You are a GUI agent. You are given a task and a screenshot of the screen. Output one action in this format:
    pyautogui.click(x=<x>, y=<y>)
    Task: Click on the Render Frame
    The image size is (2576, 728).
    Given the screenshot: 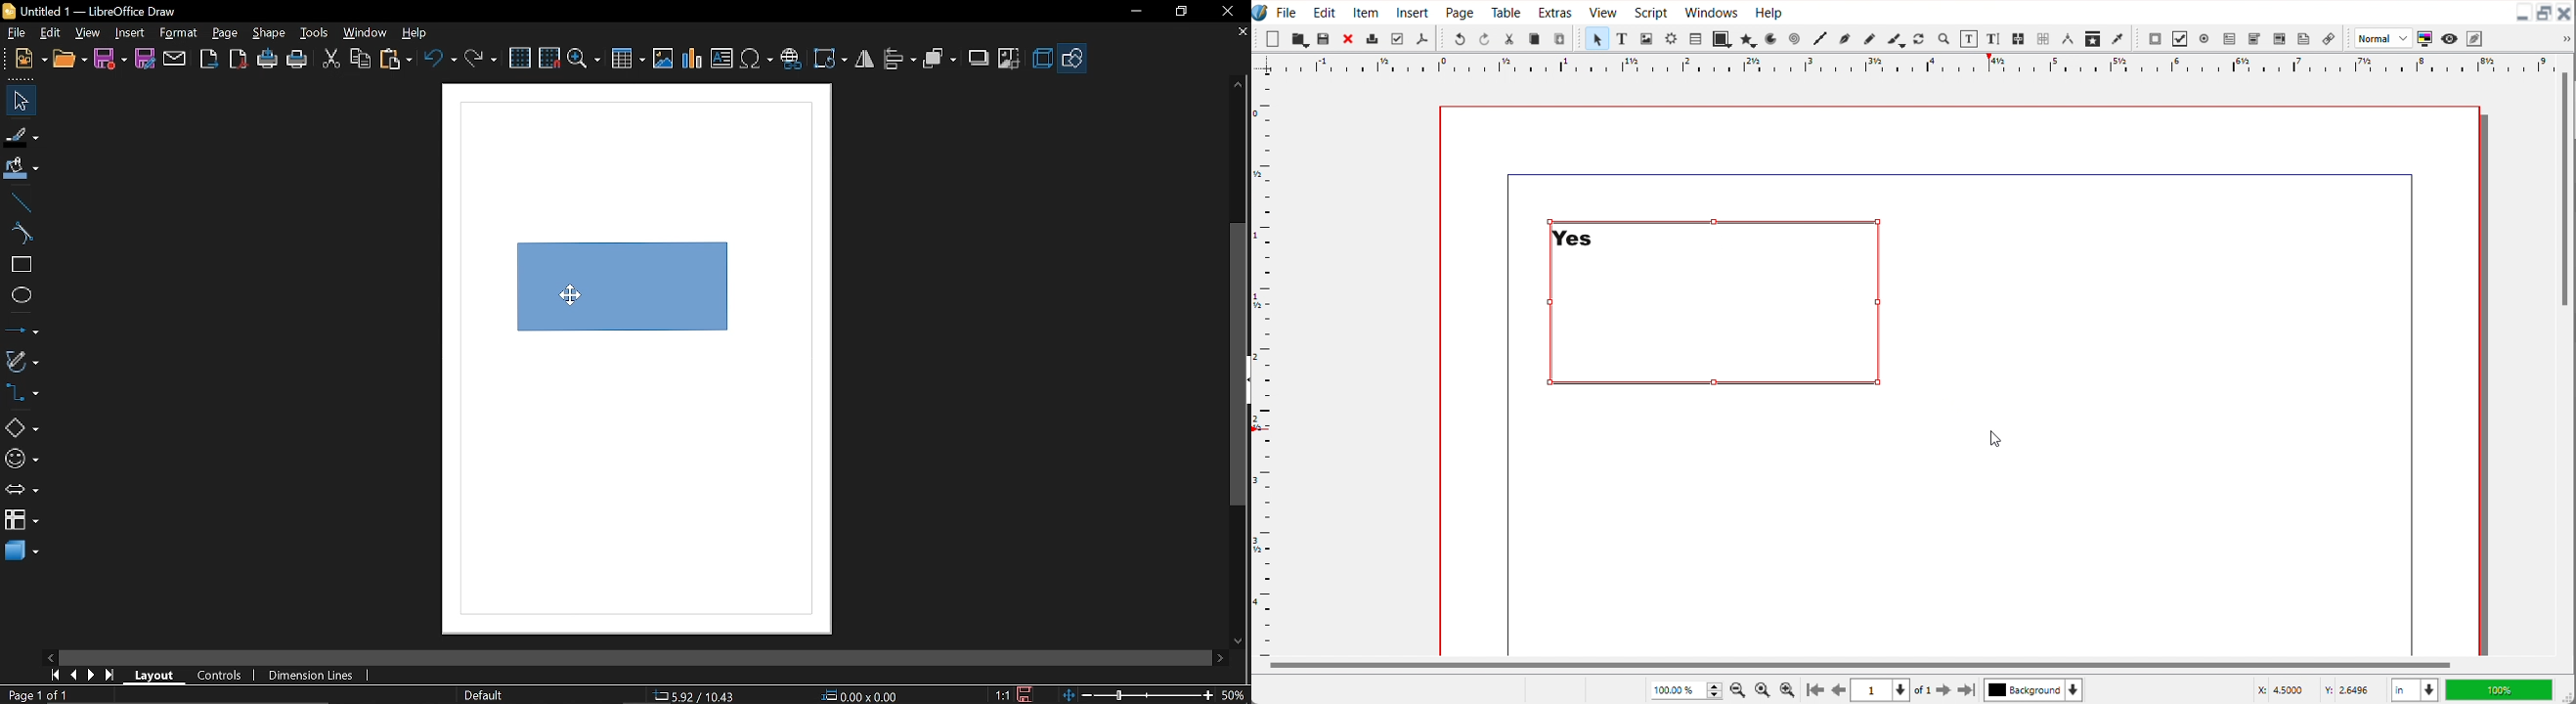 What is the action you would take?
    pyautogui.click(x=1671, y=38)
    